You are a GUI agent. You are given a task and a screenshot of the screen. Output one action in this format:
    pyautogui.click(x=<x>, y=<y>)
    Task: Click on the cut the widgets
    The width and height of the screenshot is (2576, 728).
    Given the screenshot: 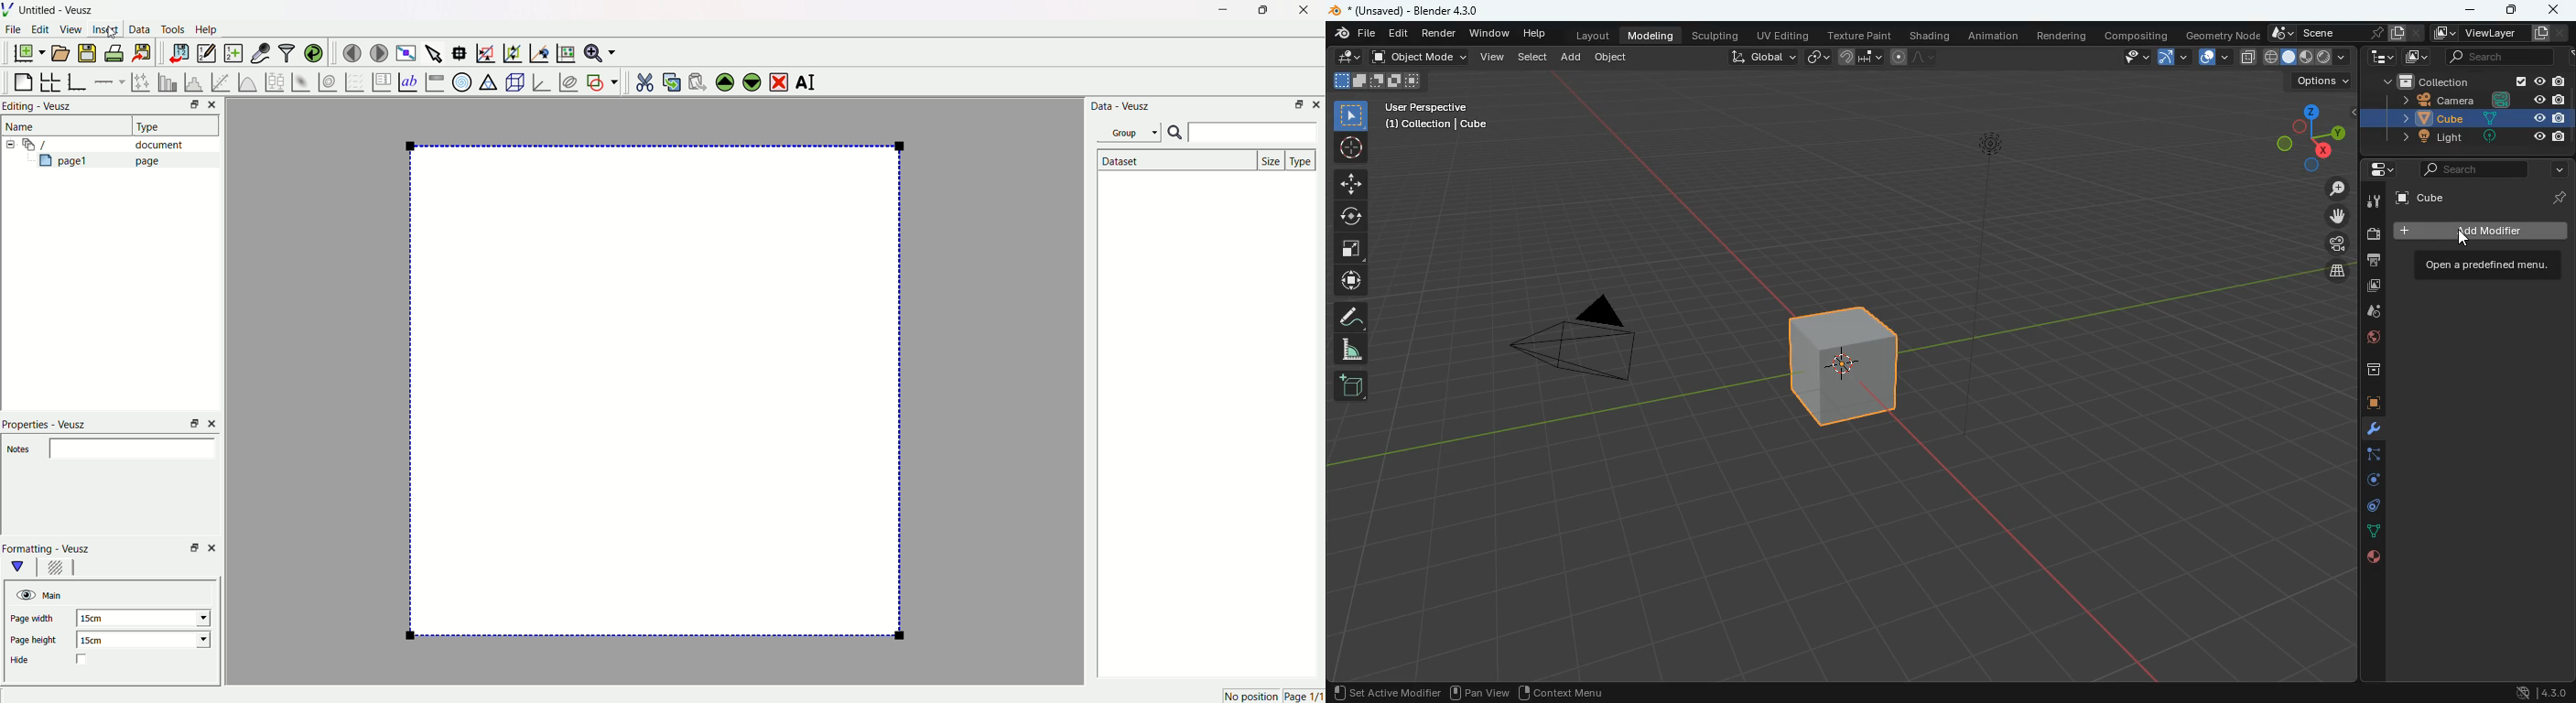 What is the action you would take?
    pyautogui.click(x=644, y=80)
    